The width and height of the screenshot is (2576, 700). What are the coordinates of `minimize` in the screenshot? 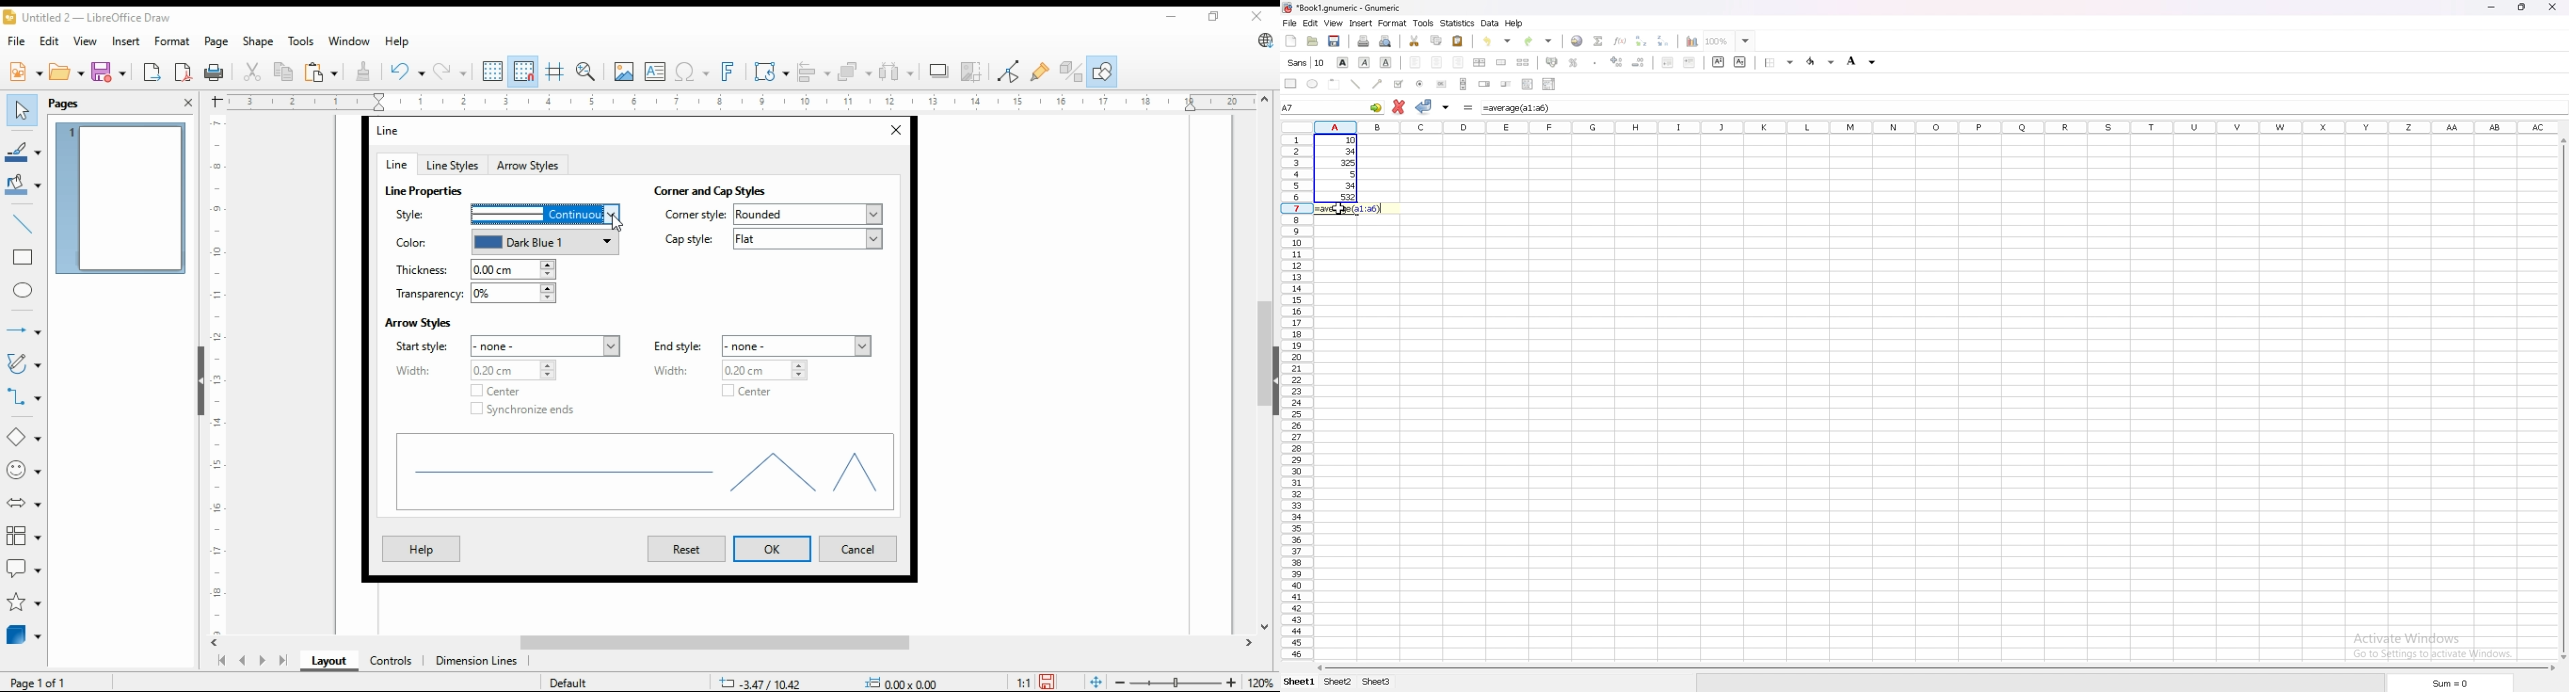 It's located at (2491, 8).